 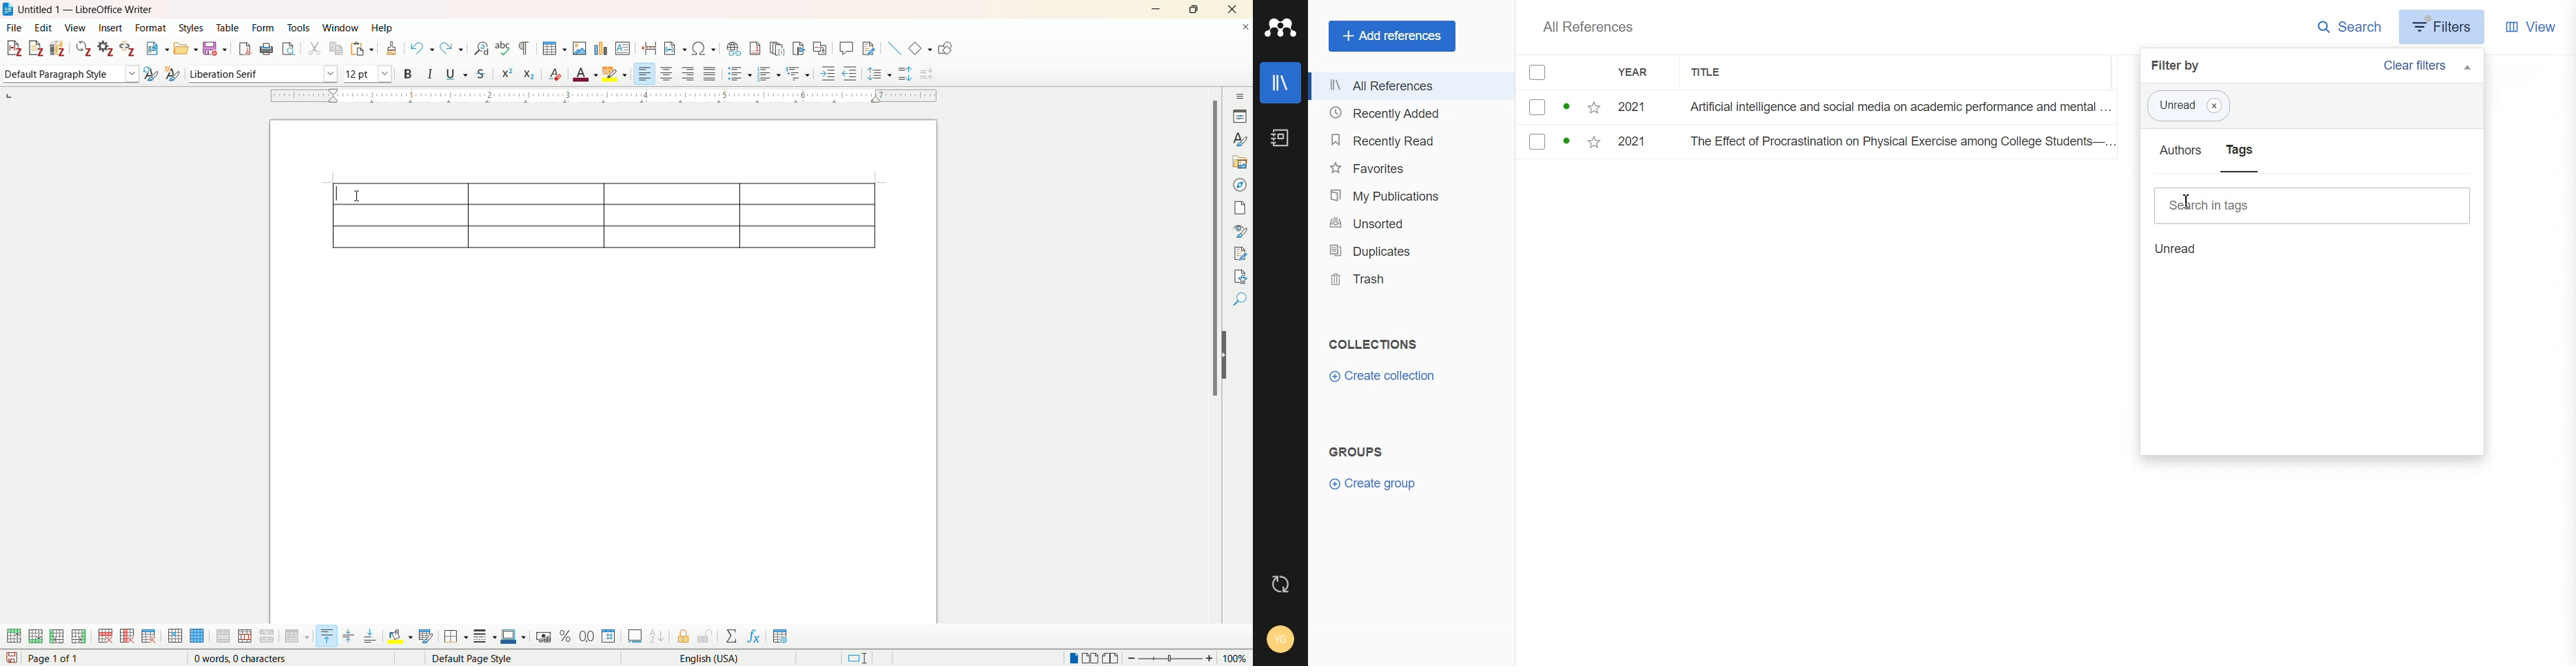 What do you see at coordinates (156, 48) in the screenshot?
I see `new` at bounding box center [156, 48].